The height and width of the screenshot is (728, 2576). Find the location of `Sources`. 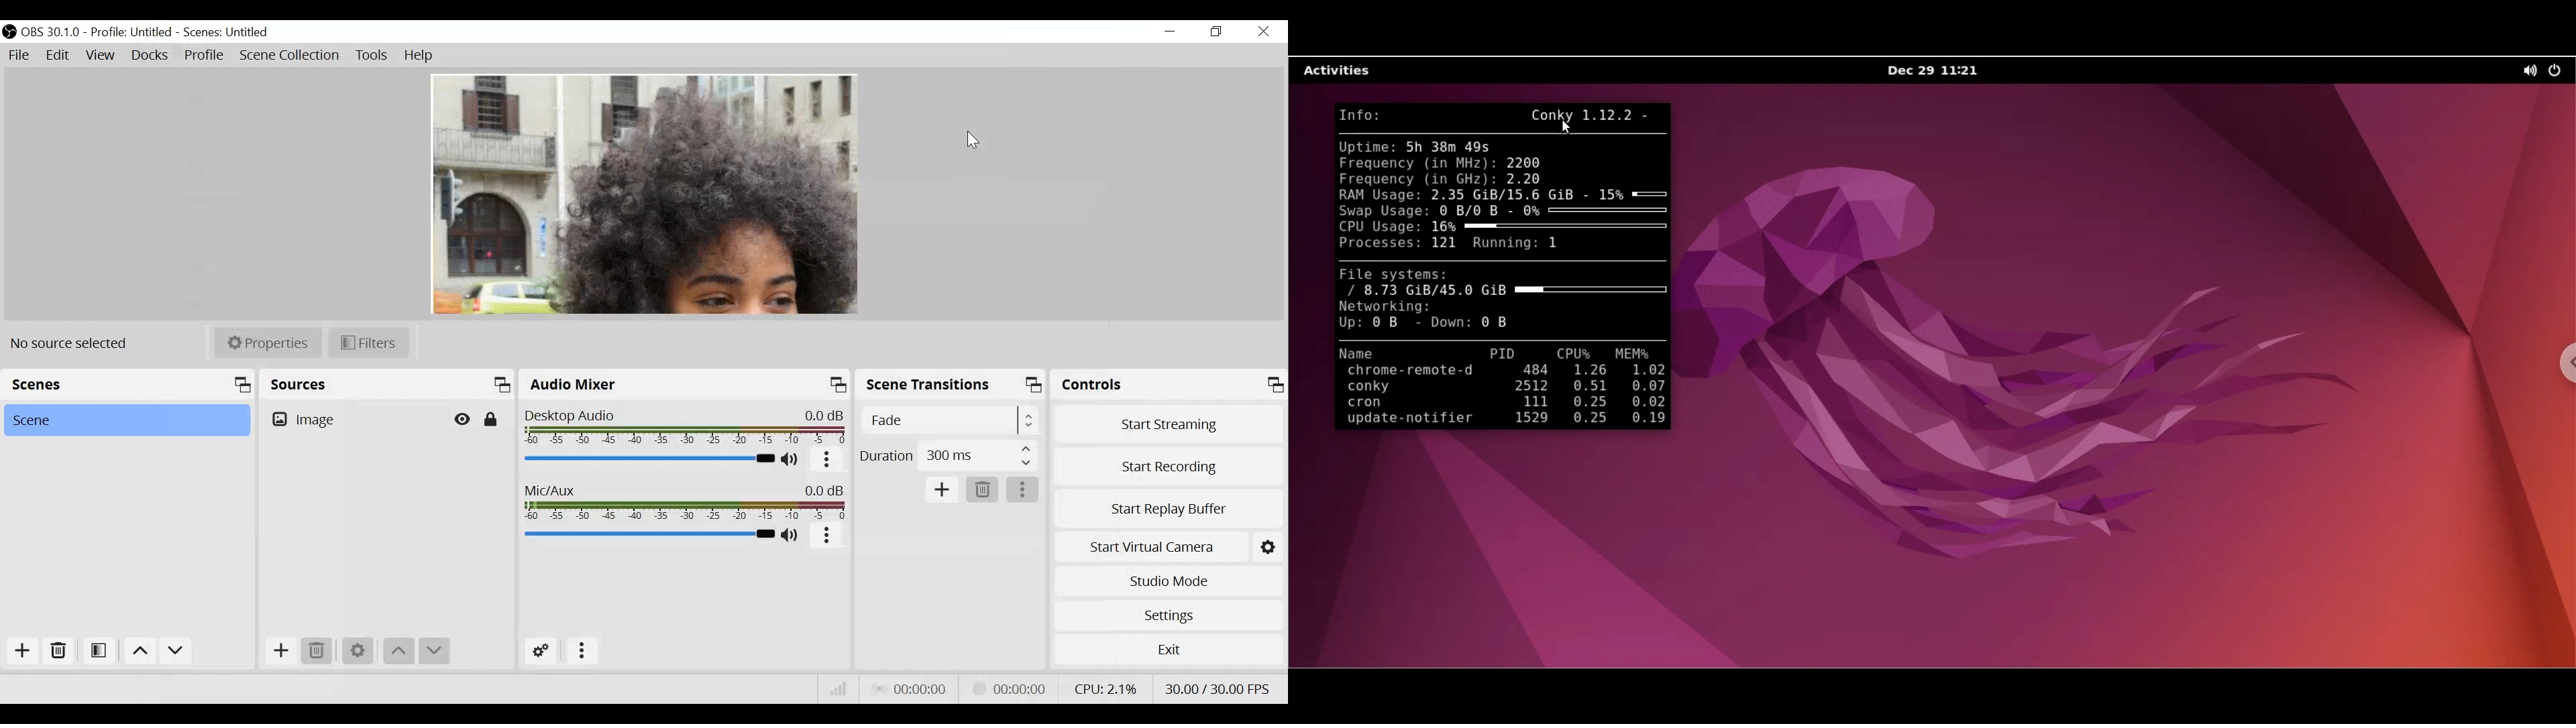

Sources is located at coordinates (388, 386).